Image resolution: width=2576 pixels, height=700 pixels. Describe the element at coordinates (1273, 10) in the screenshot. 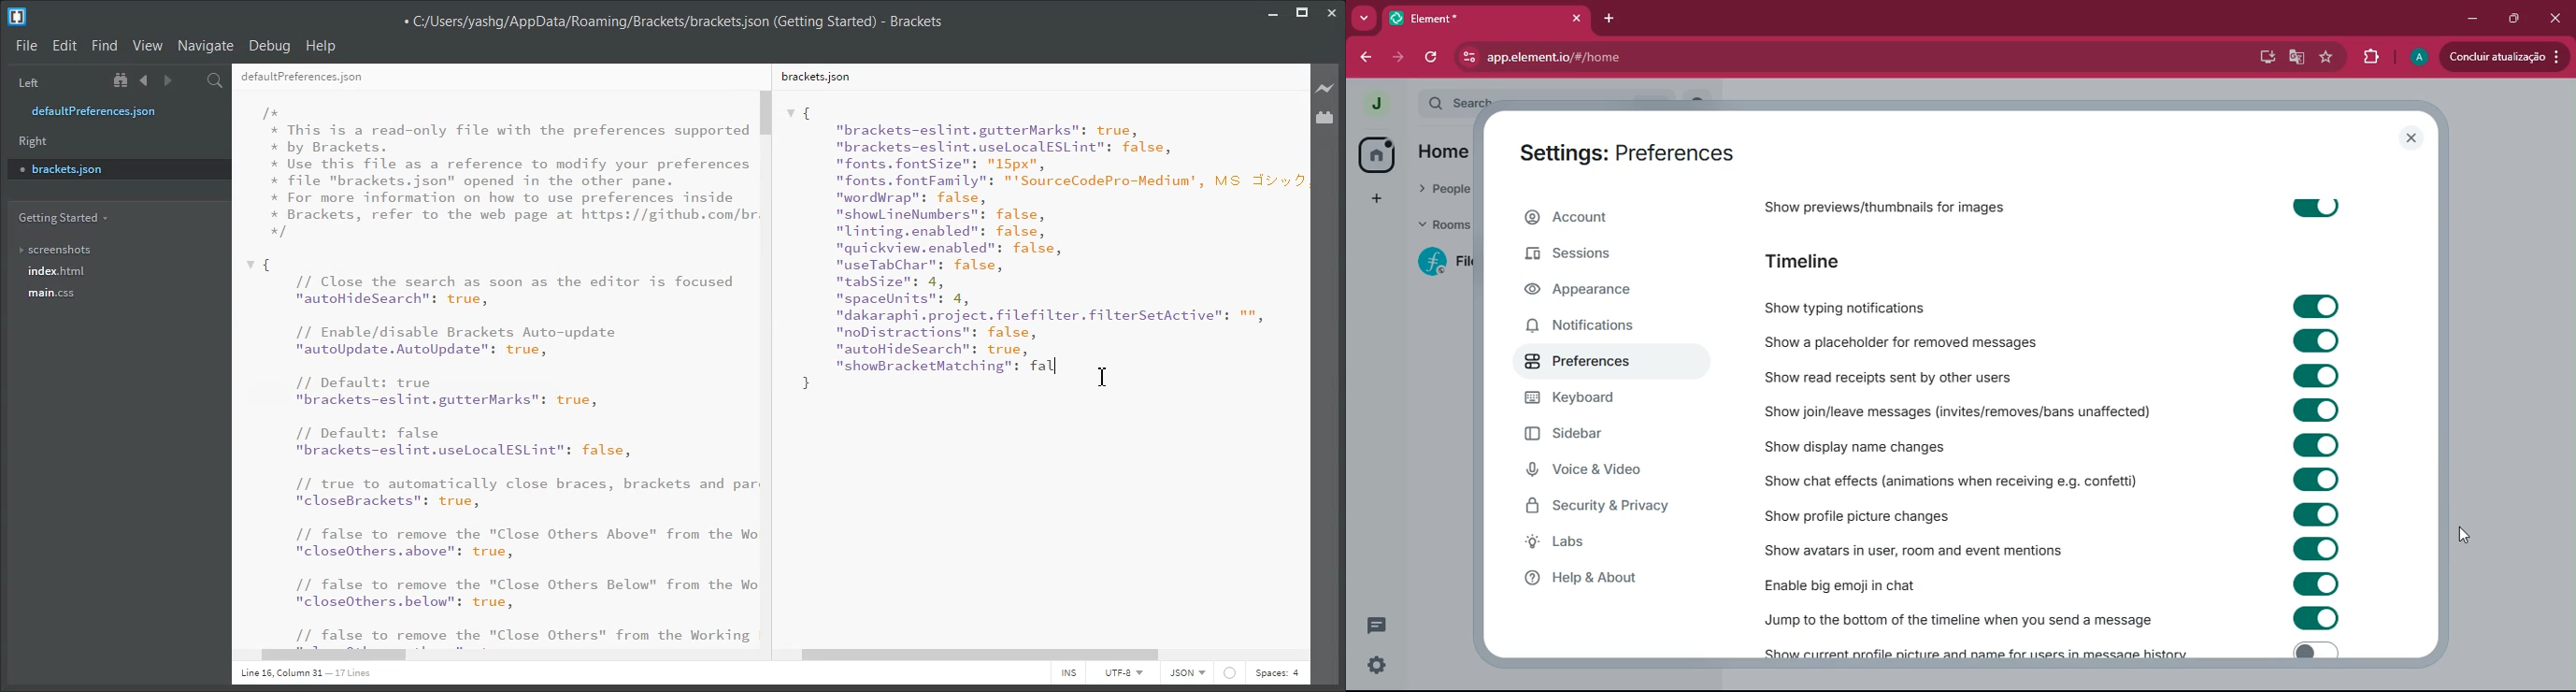

I see `Minimize` at that location.